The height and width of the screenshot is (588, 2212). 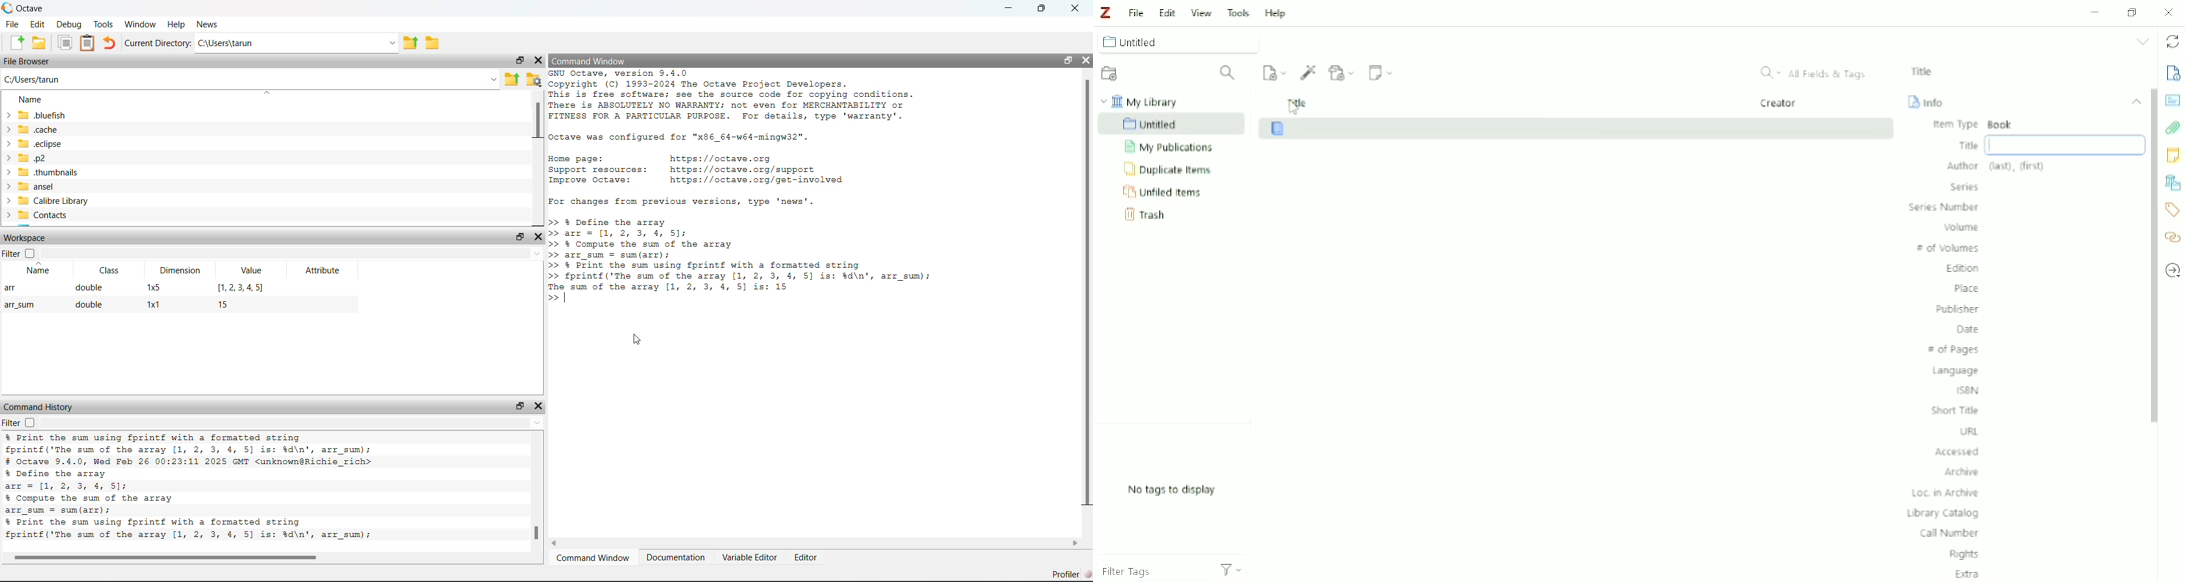 What do you see at coordinates (2173, 73) in the screenshot?
I see `Info` at bounding box center [2173, 73].